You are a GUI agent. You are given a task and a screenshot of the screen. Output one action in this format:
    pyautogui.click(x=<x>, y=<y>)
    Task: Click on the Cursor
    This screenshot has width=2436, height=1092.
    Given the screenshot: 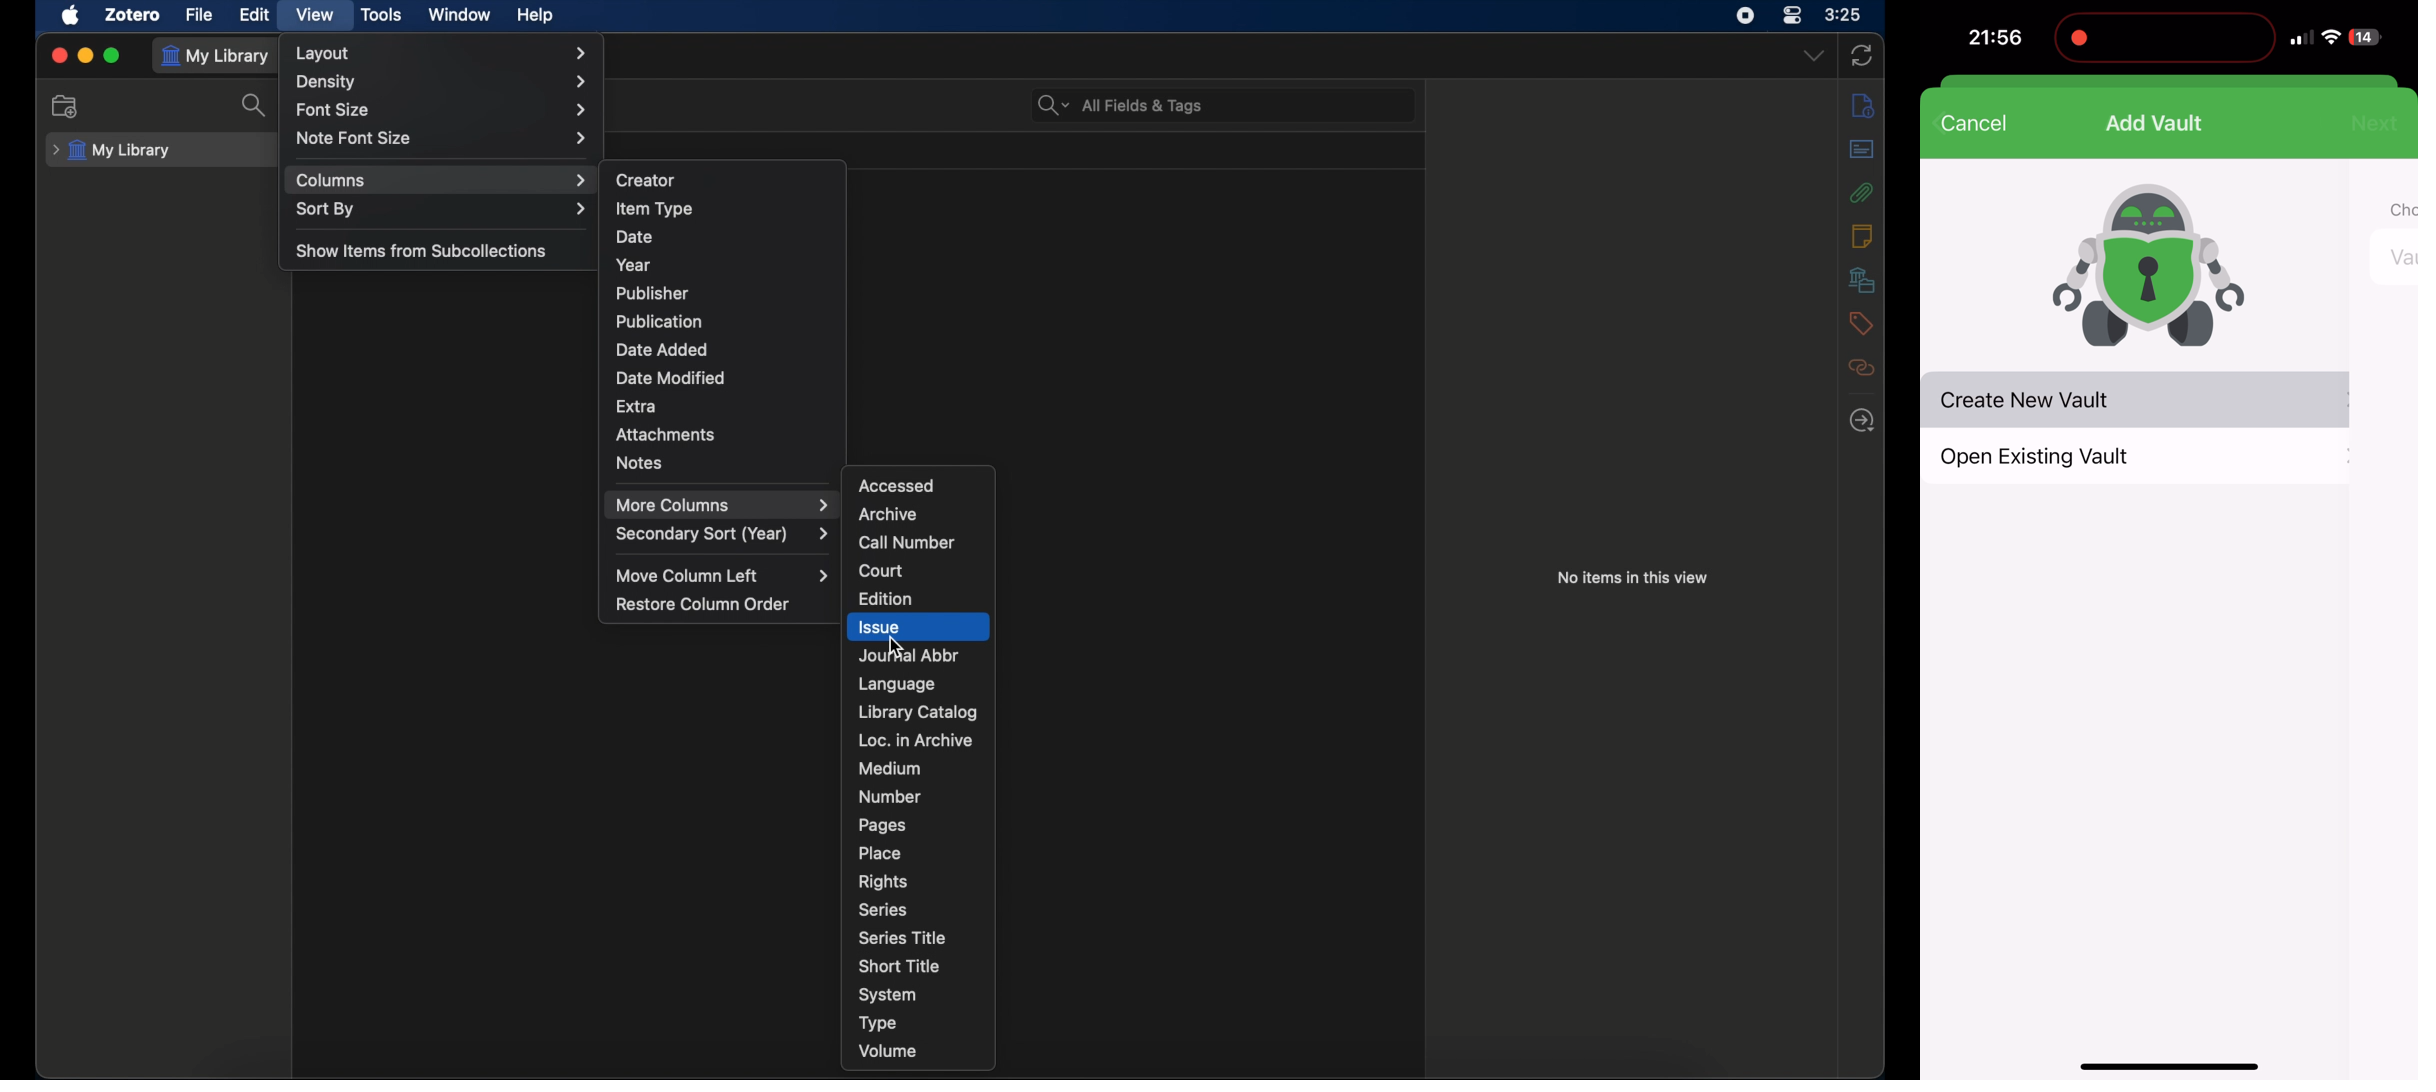 What is the action you would take?
    pyautogui.click(x=893, y=644)
    